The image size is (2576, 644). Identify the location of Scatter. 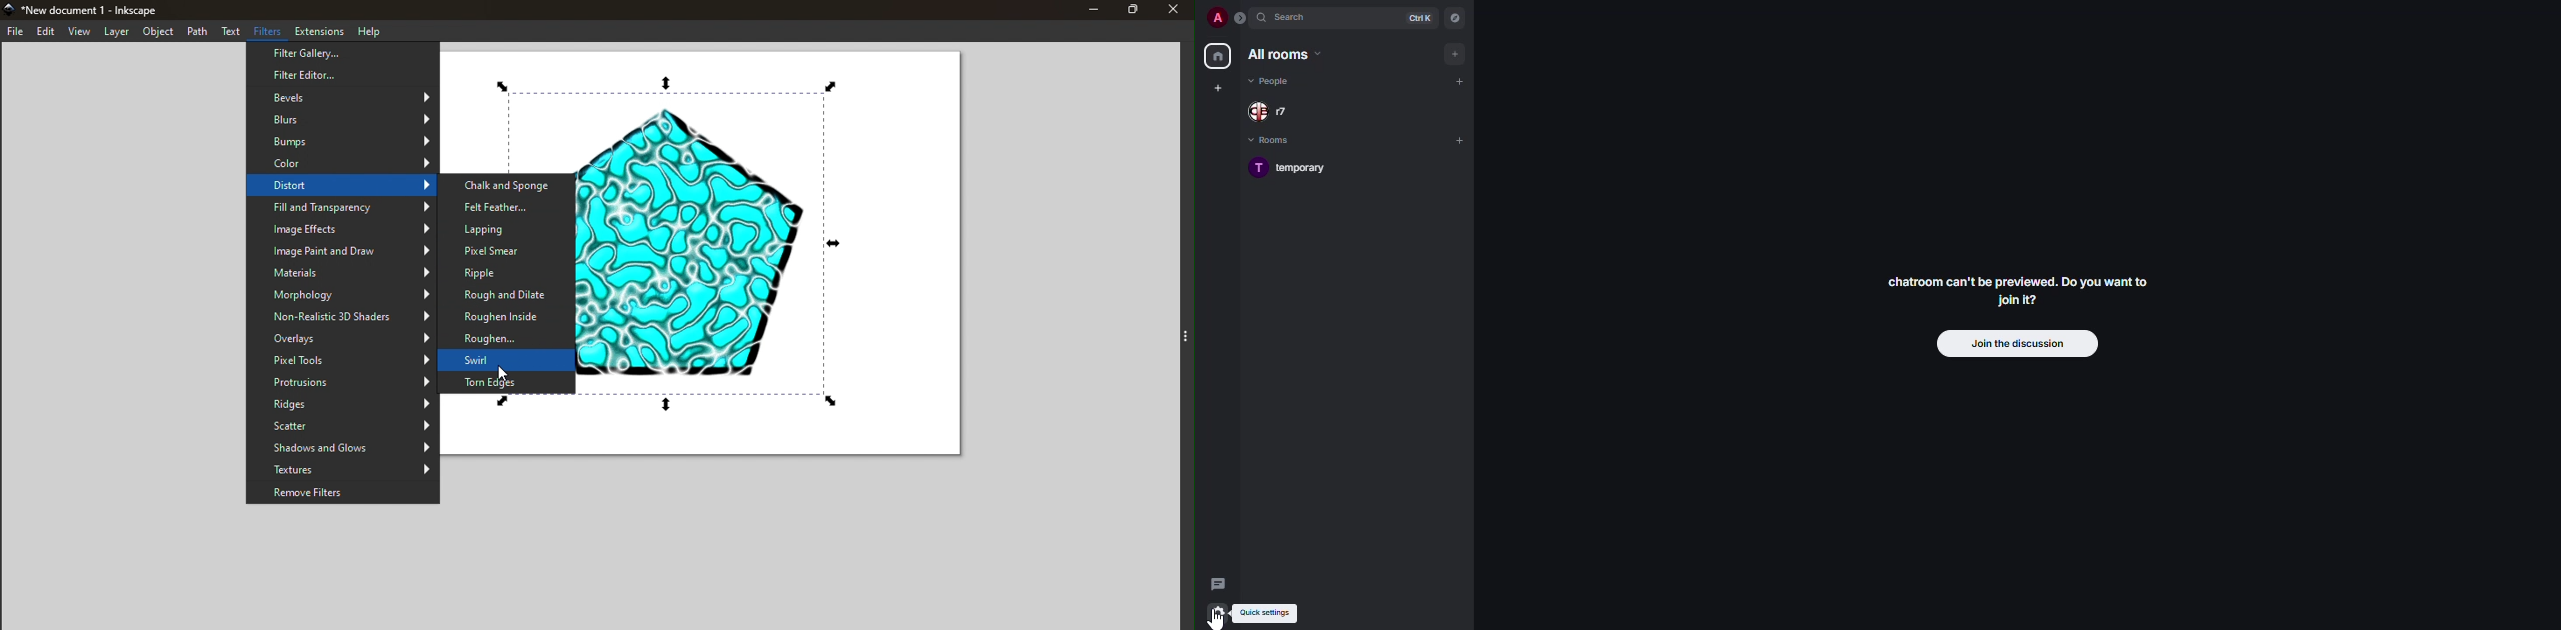
(342, 425).